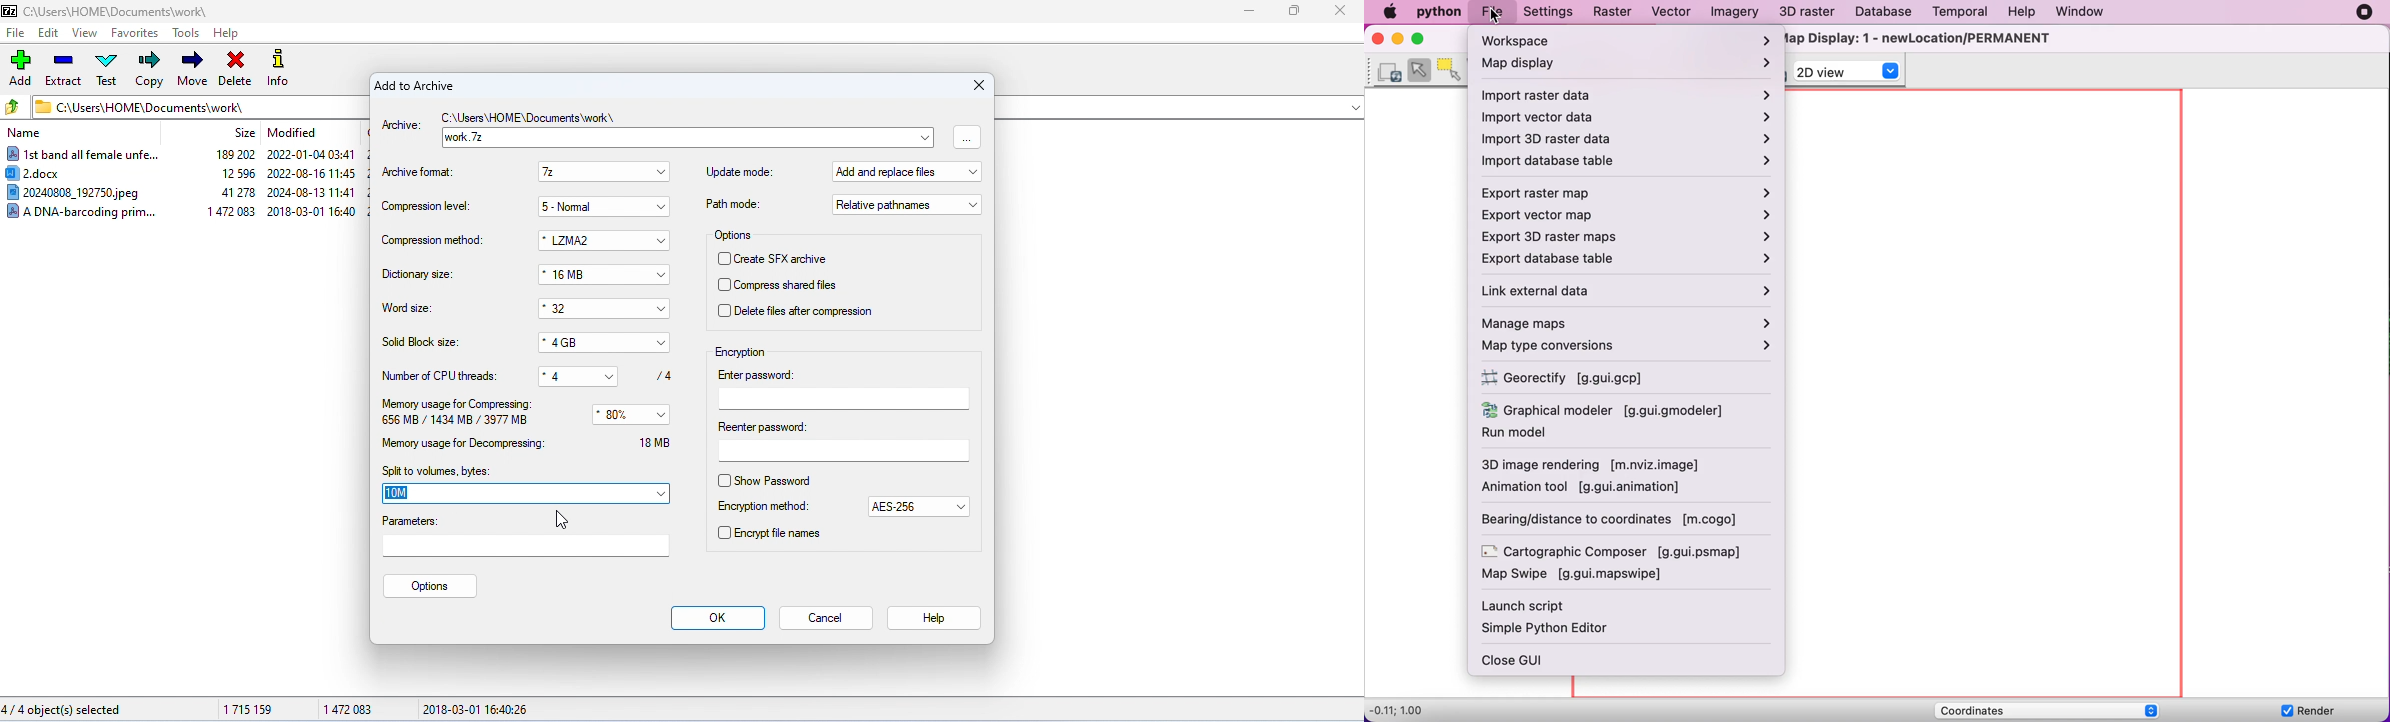  I want to click on ok, so click(718, 619).